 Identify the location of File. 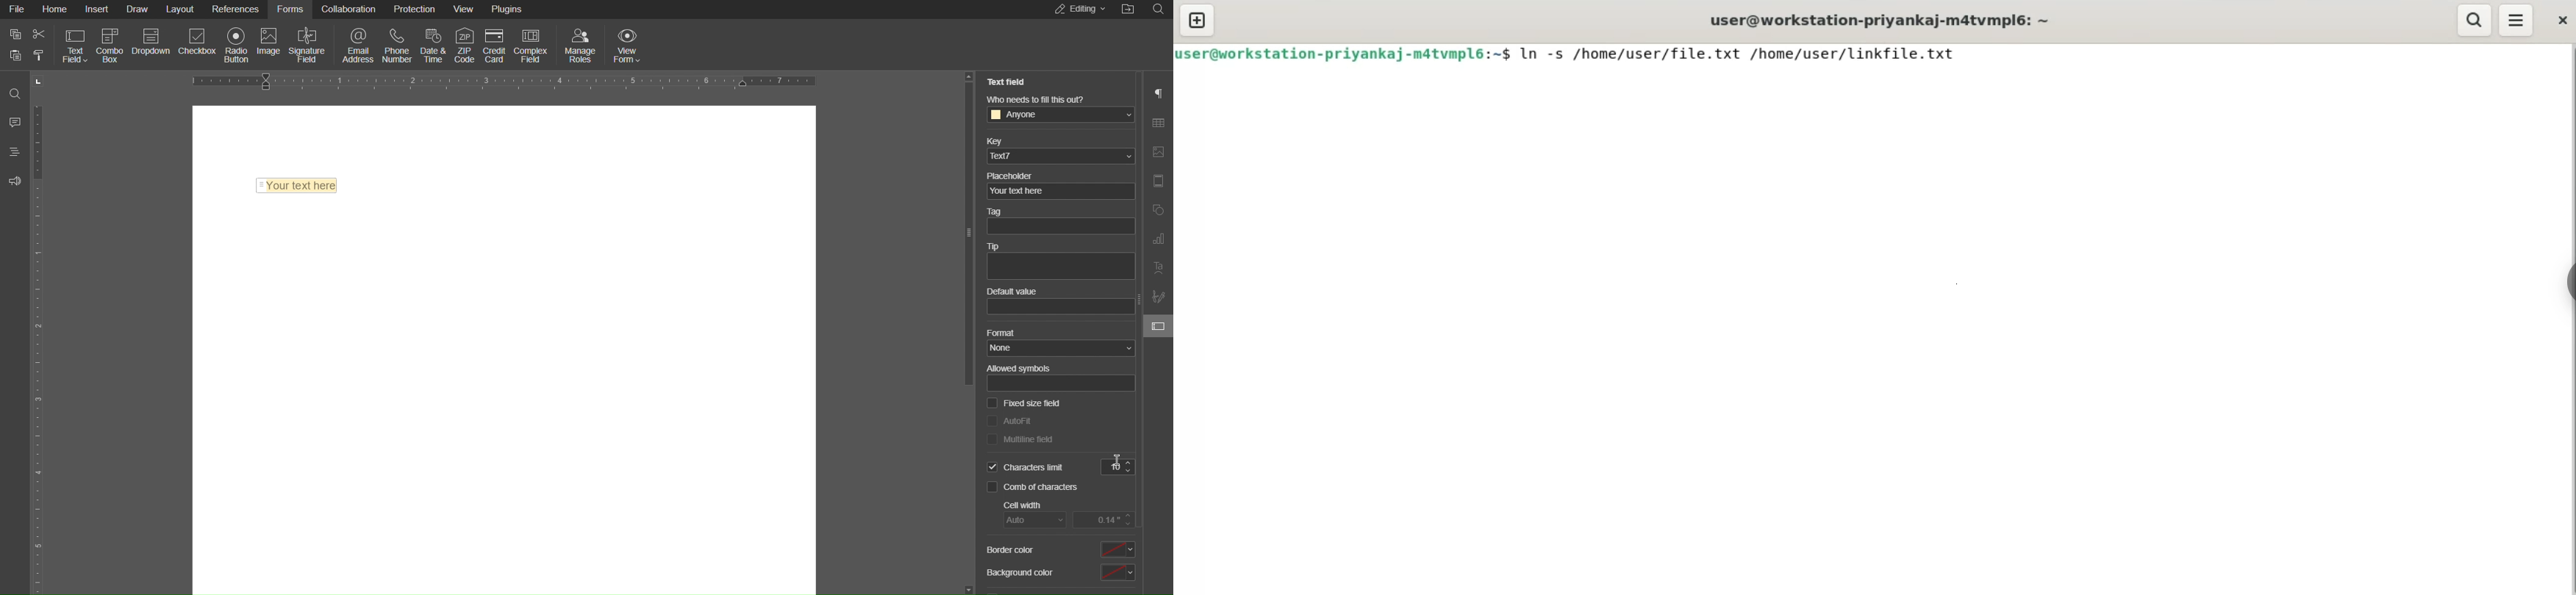
(15, 9).